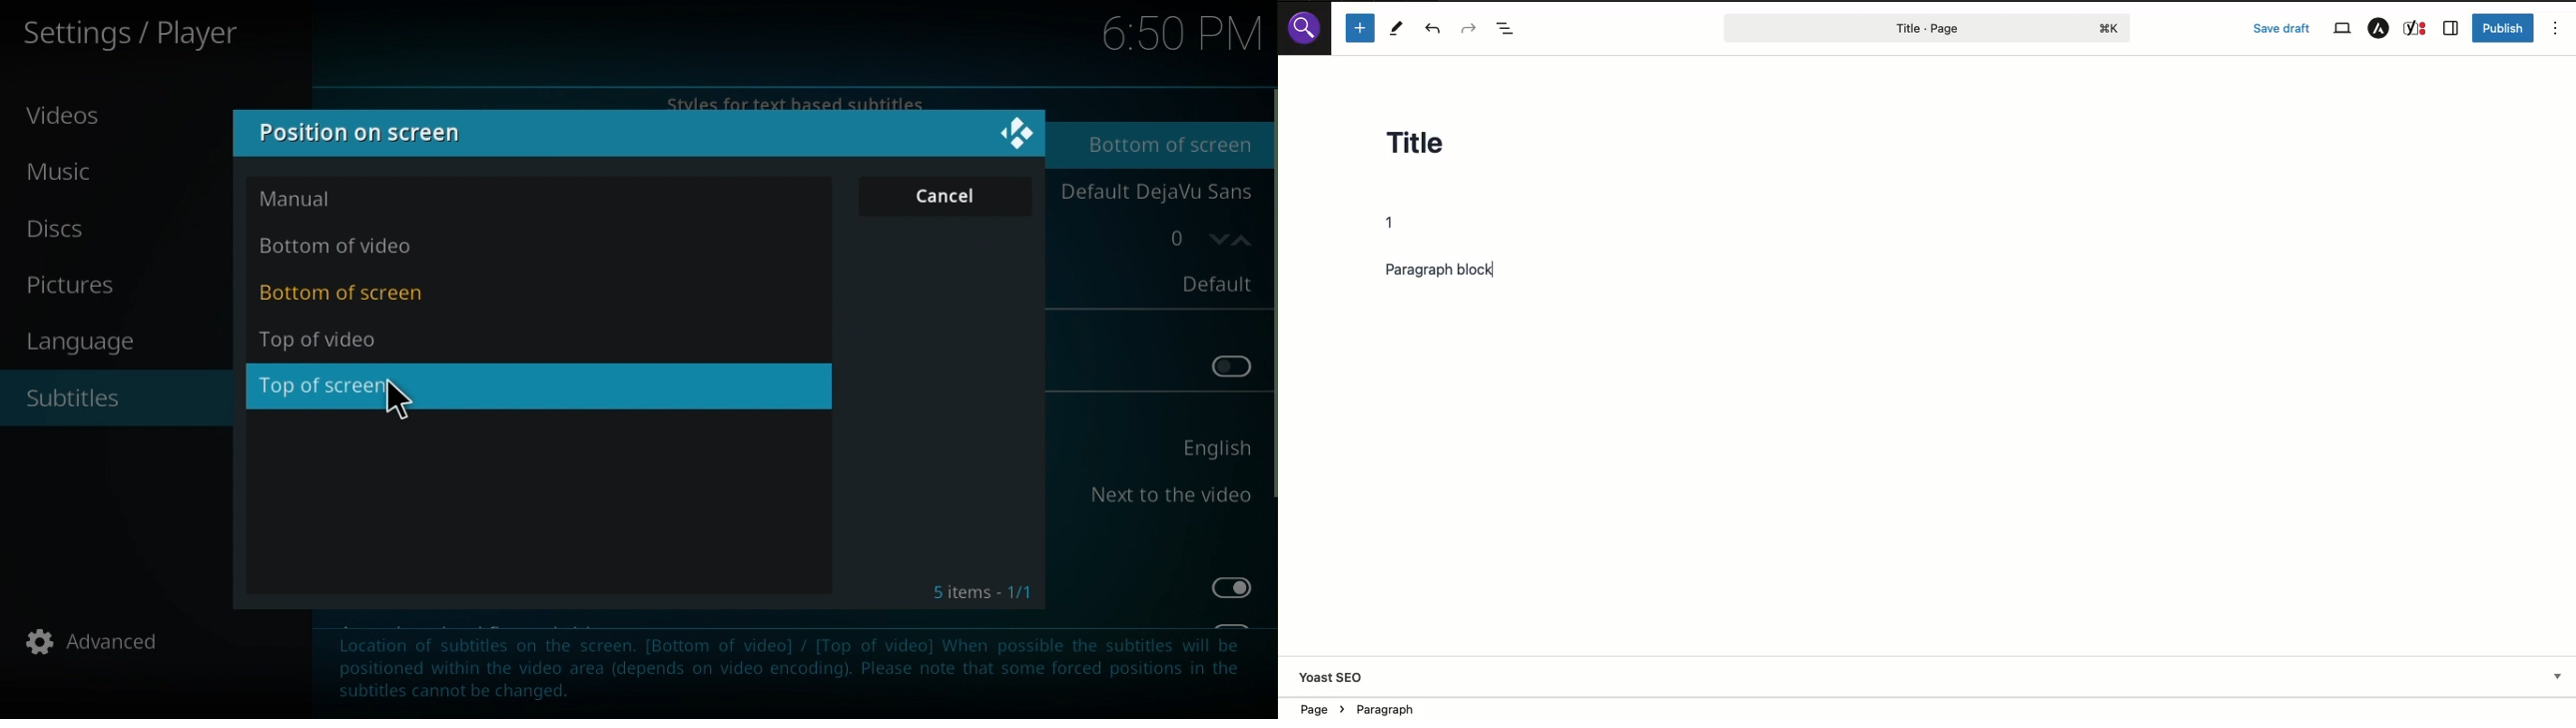  Describe the element at coordinates (318, 198) in the screenshot. I see `Manual` at that location.